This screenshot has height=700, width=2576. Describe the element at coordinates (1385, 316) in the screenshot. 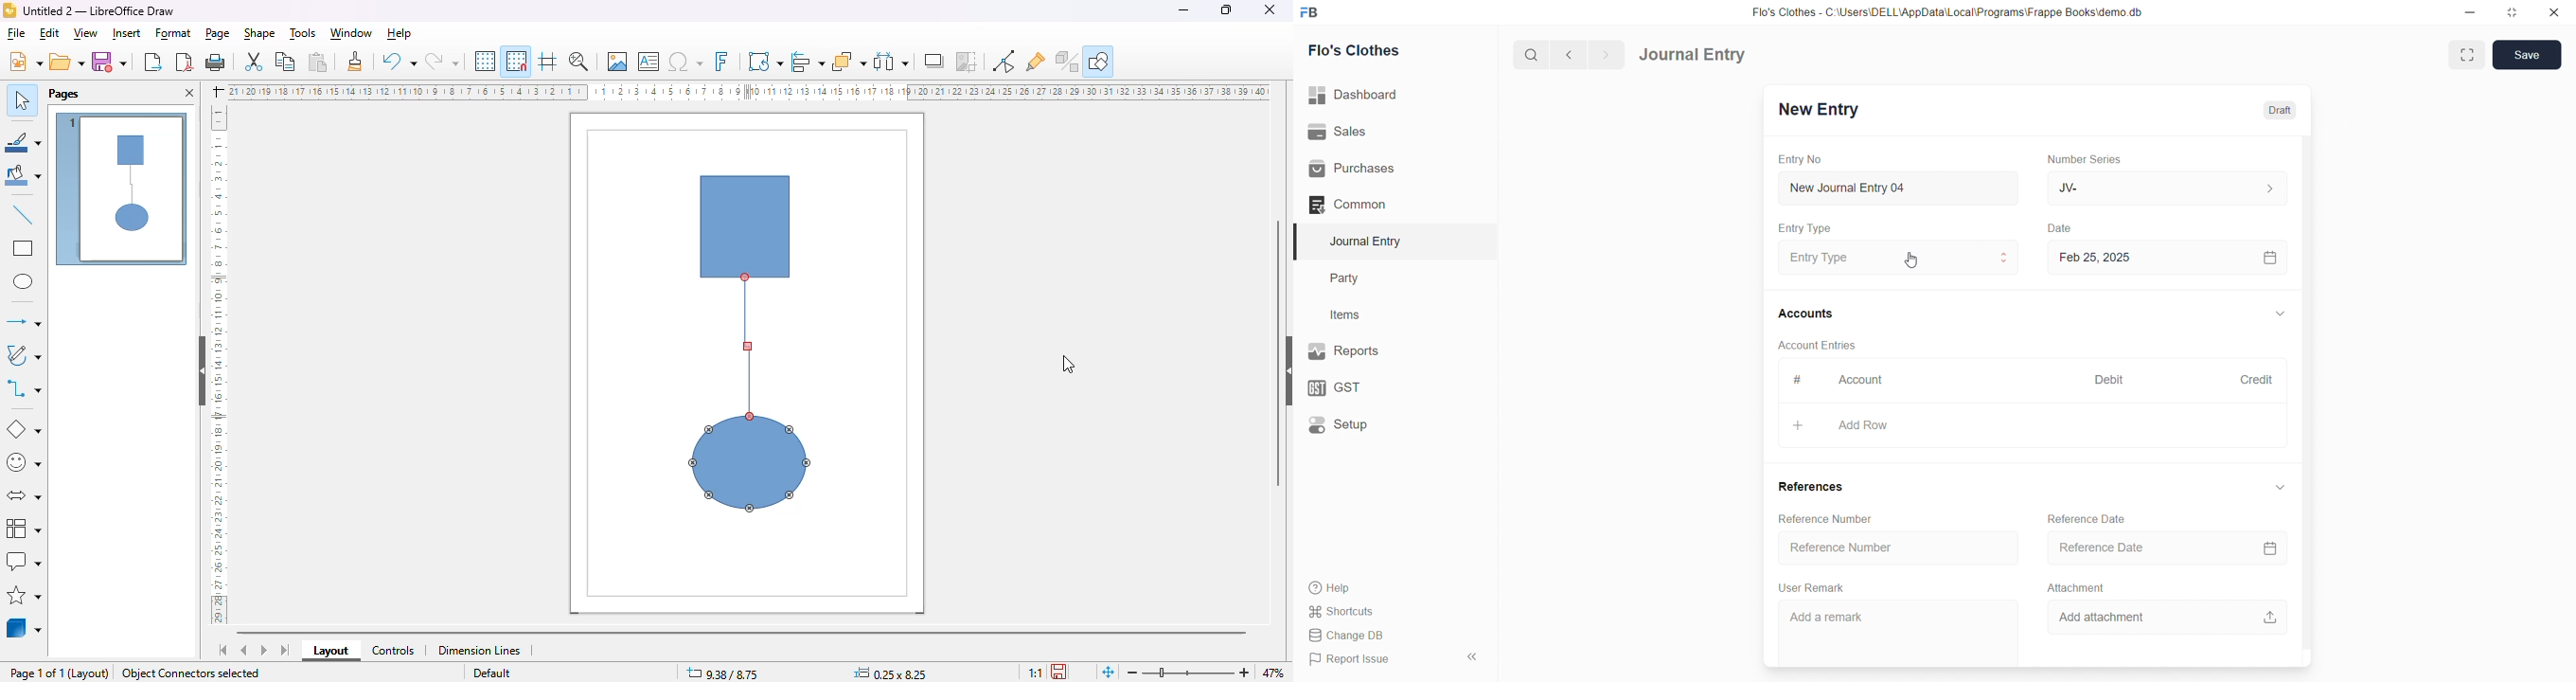

I see `Items` at that location.